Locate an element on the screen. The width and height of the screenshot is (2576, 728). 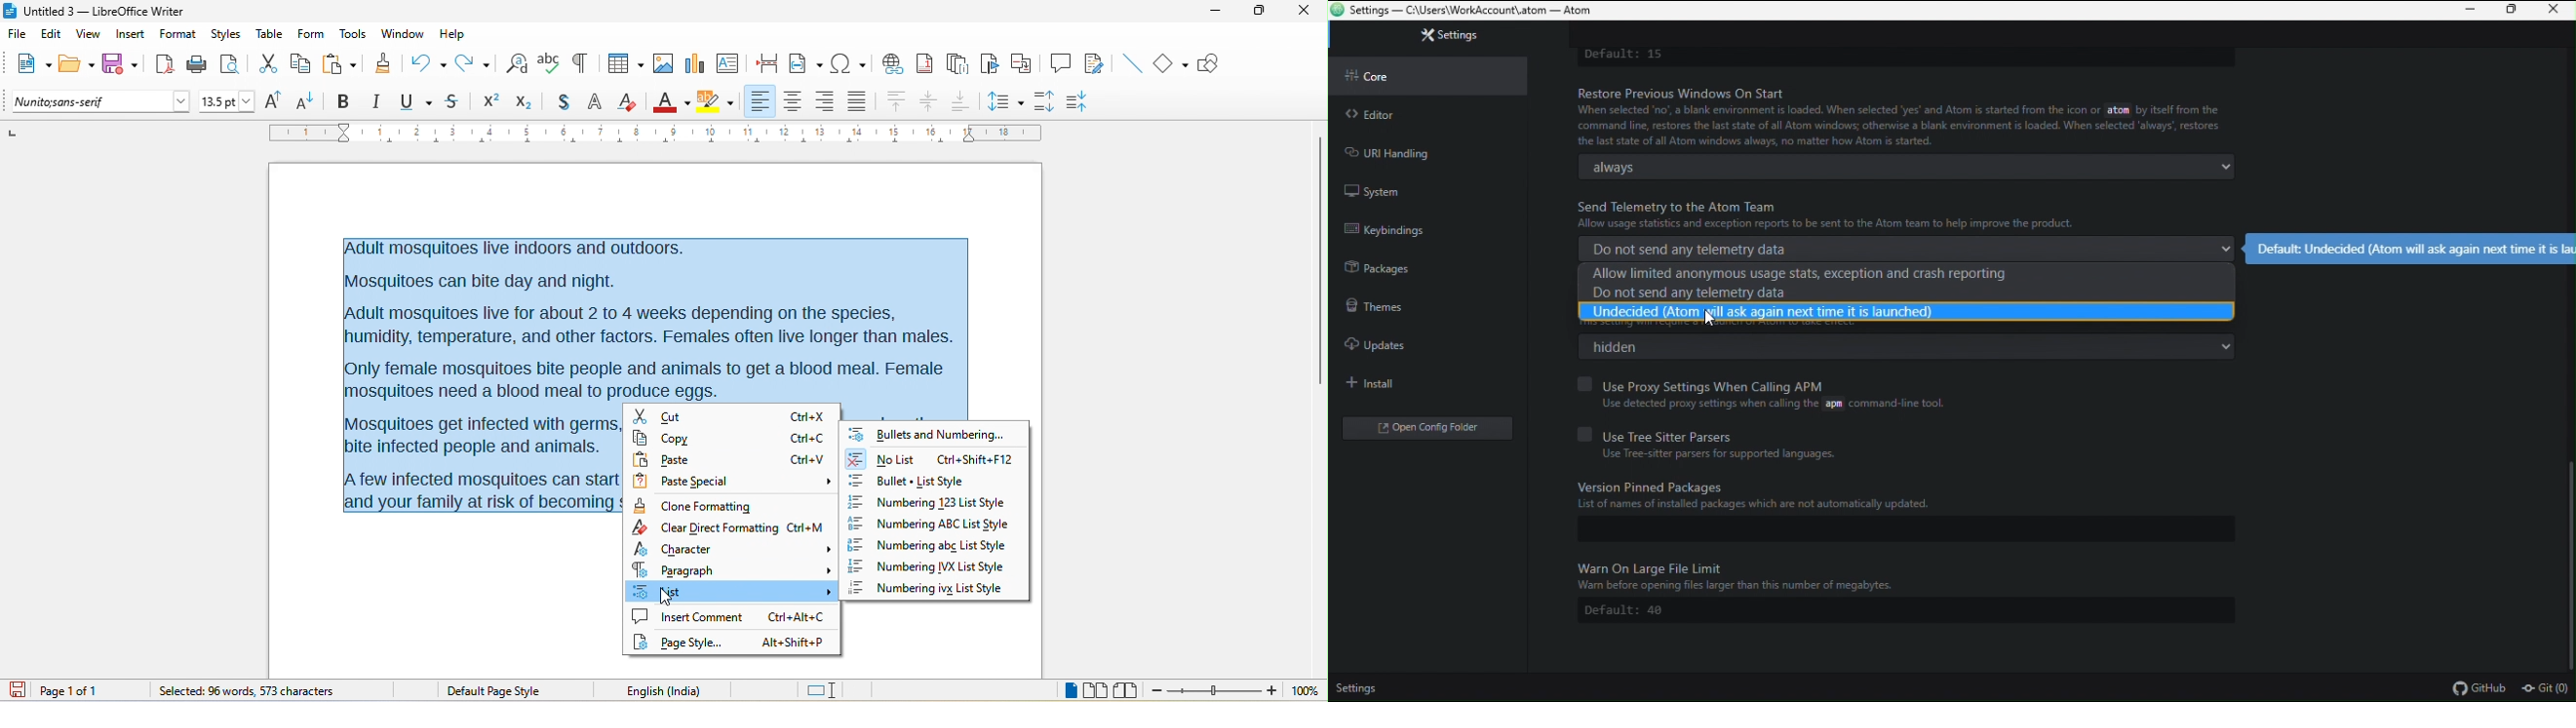
new is located at coordinates (29, 65).